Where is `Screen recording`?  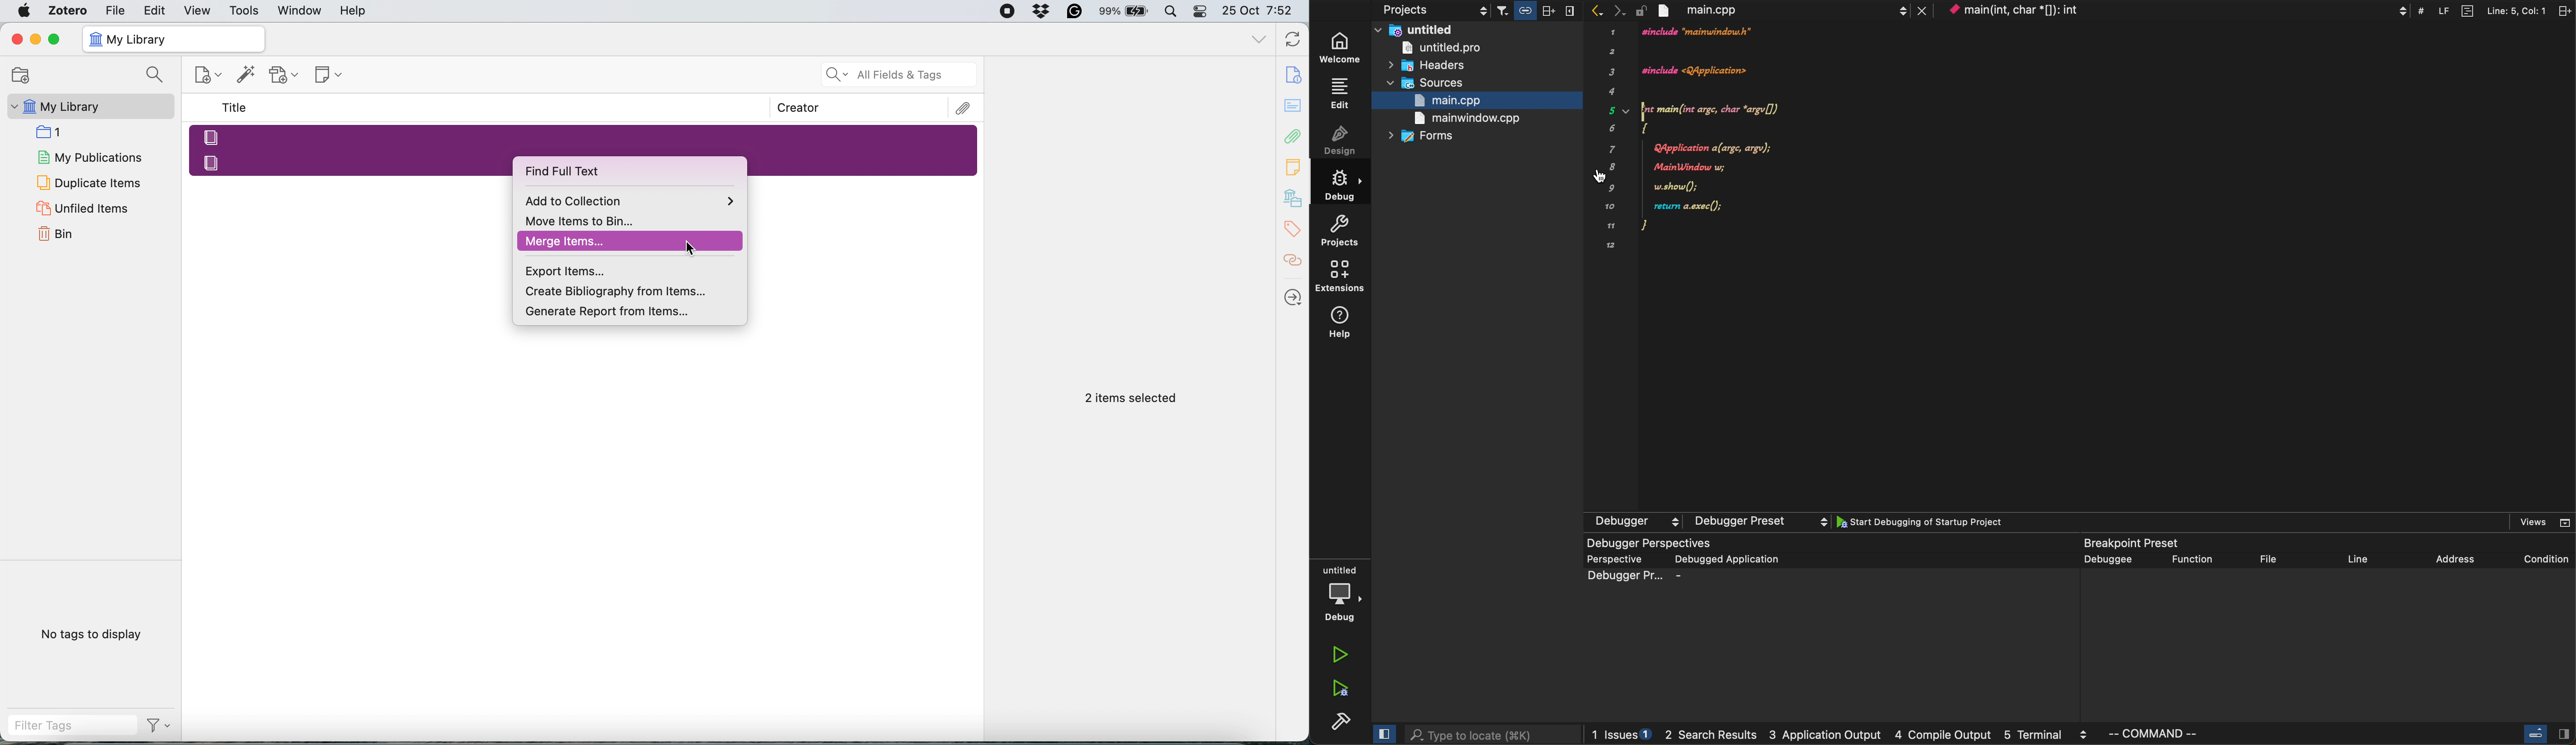
Screen recording is located at coordinates (1006, 12).